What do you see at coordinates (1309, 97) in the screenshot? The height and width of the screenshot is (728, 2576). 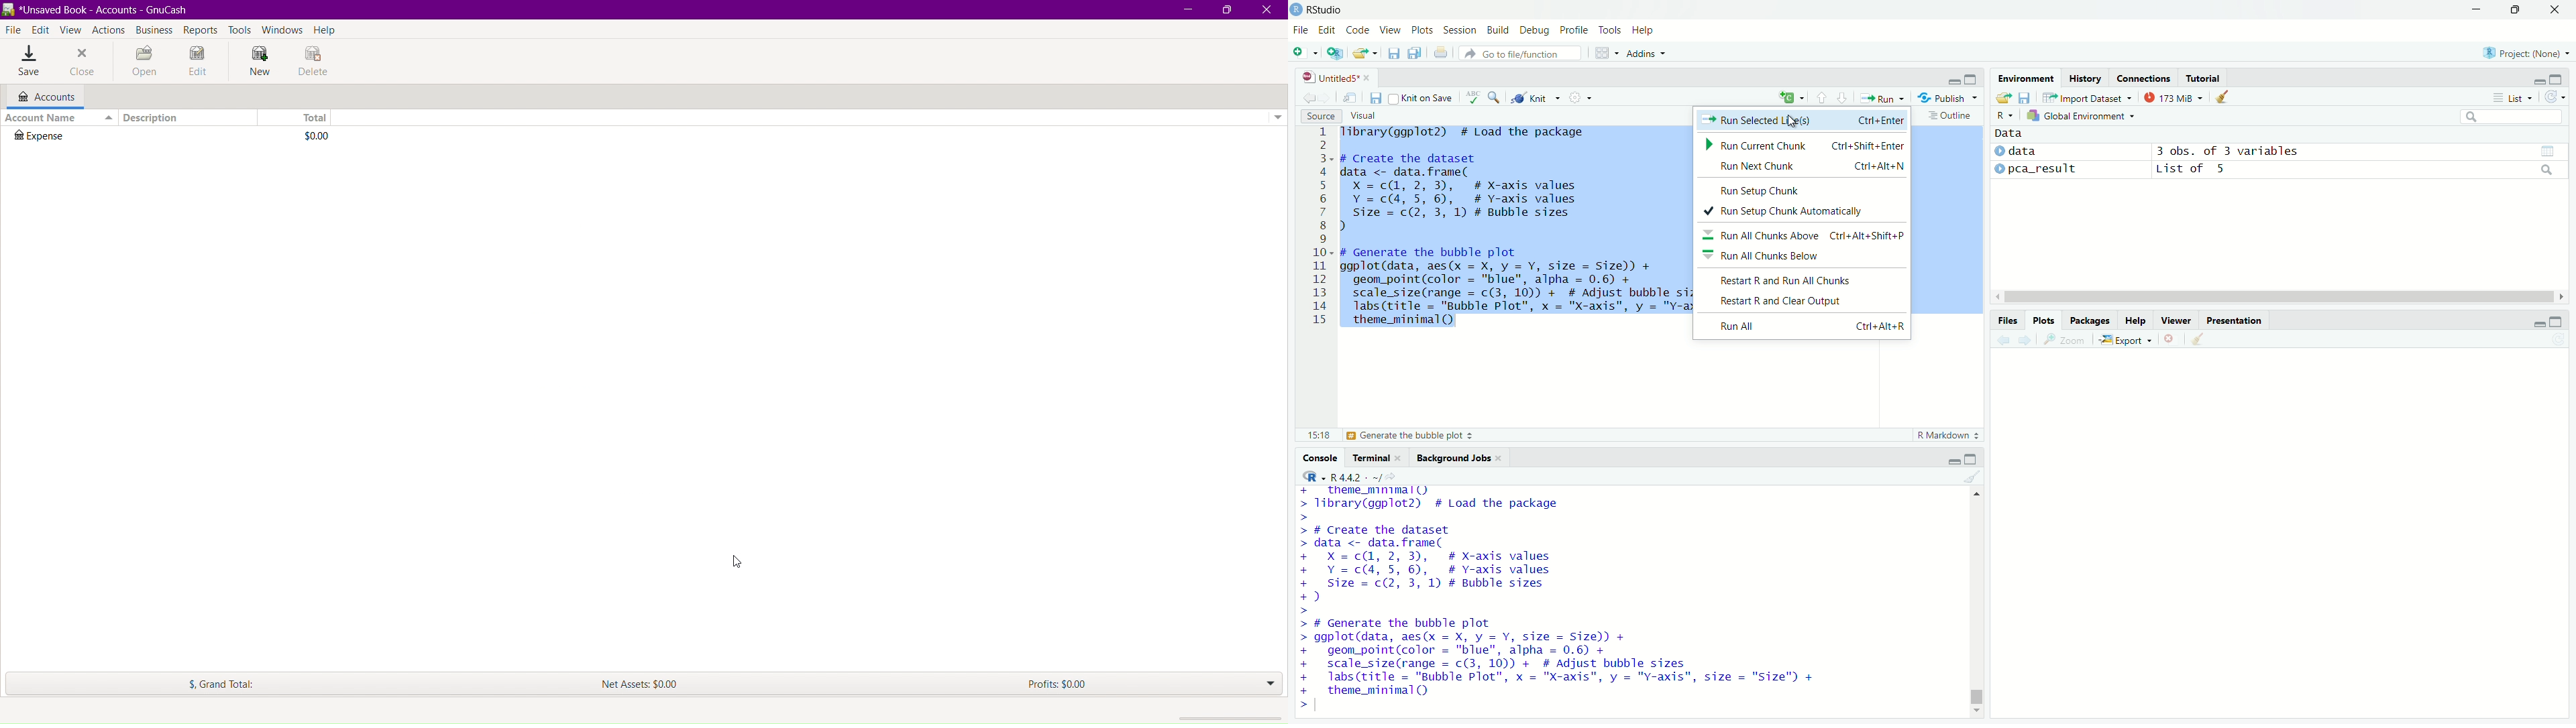 I see `go back` at bounding box center [1309, 97].